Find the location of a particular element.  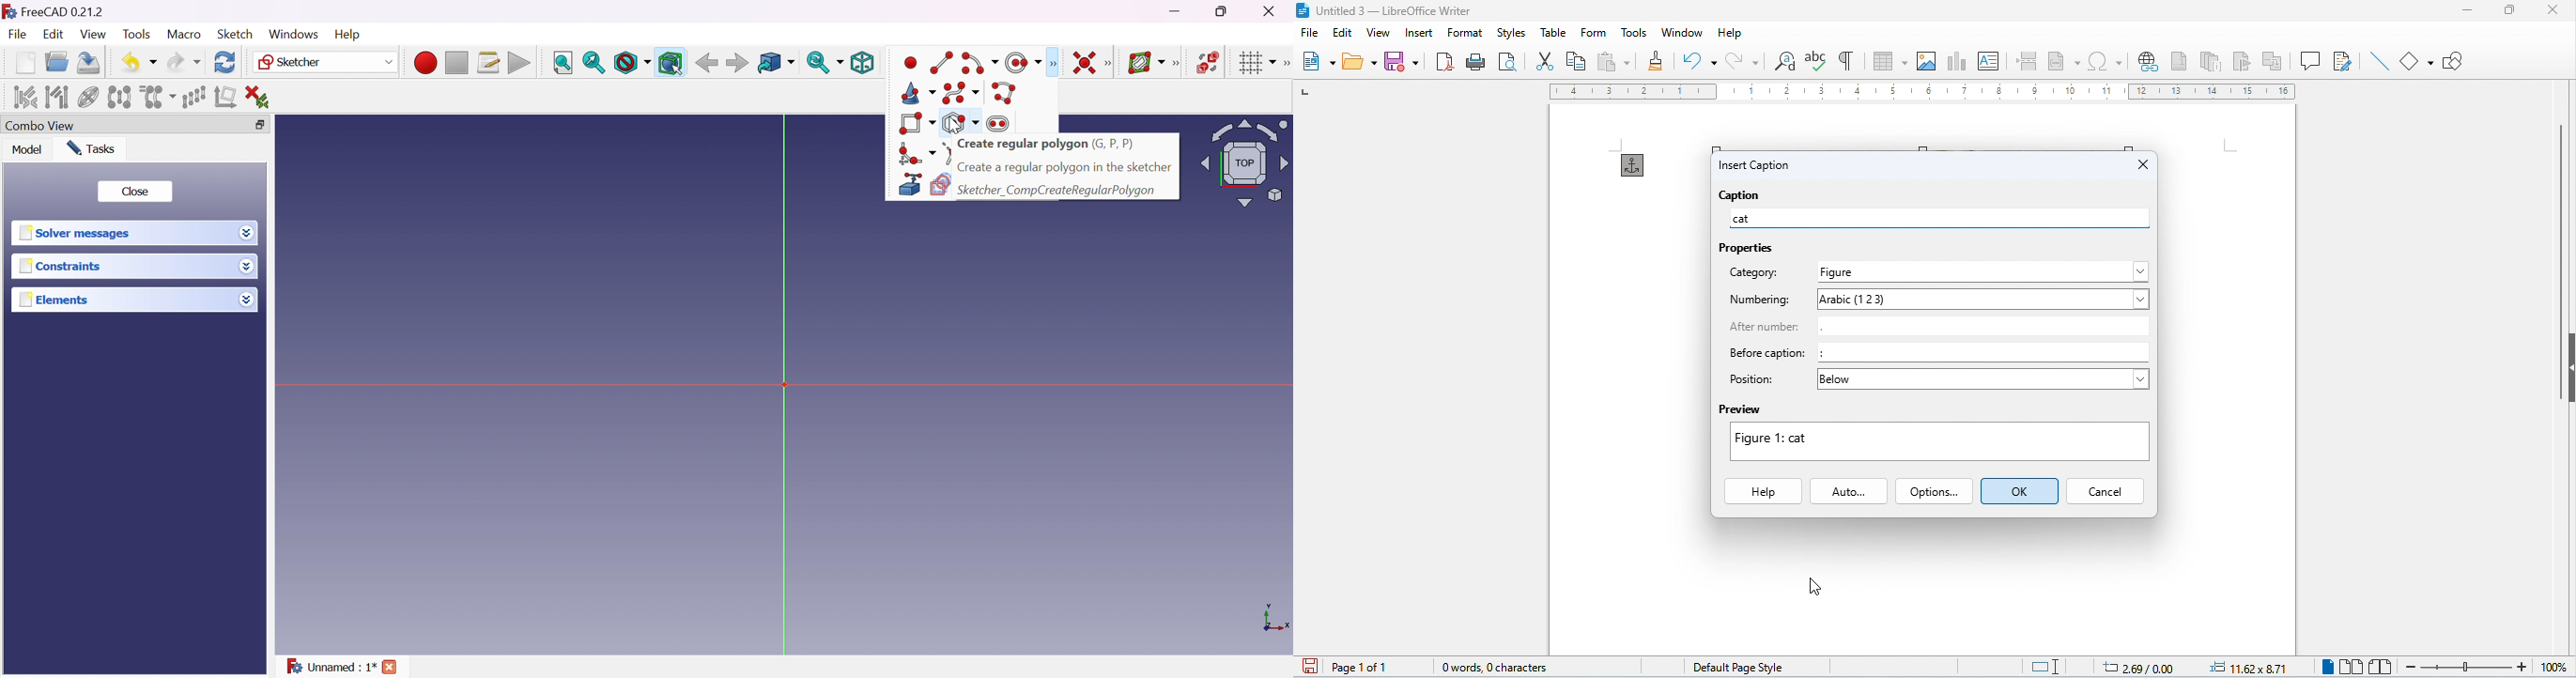

anchor is located at coordinates (1633, 166).